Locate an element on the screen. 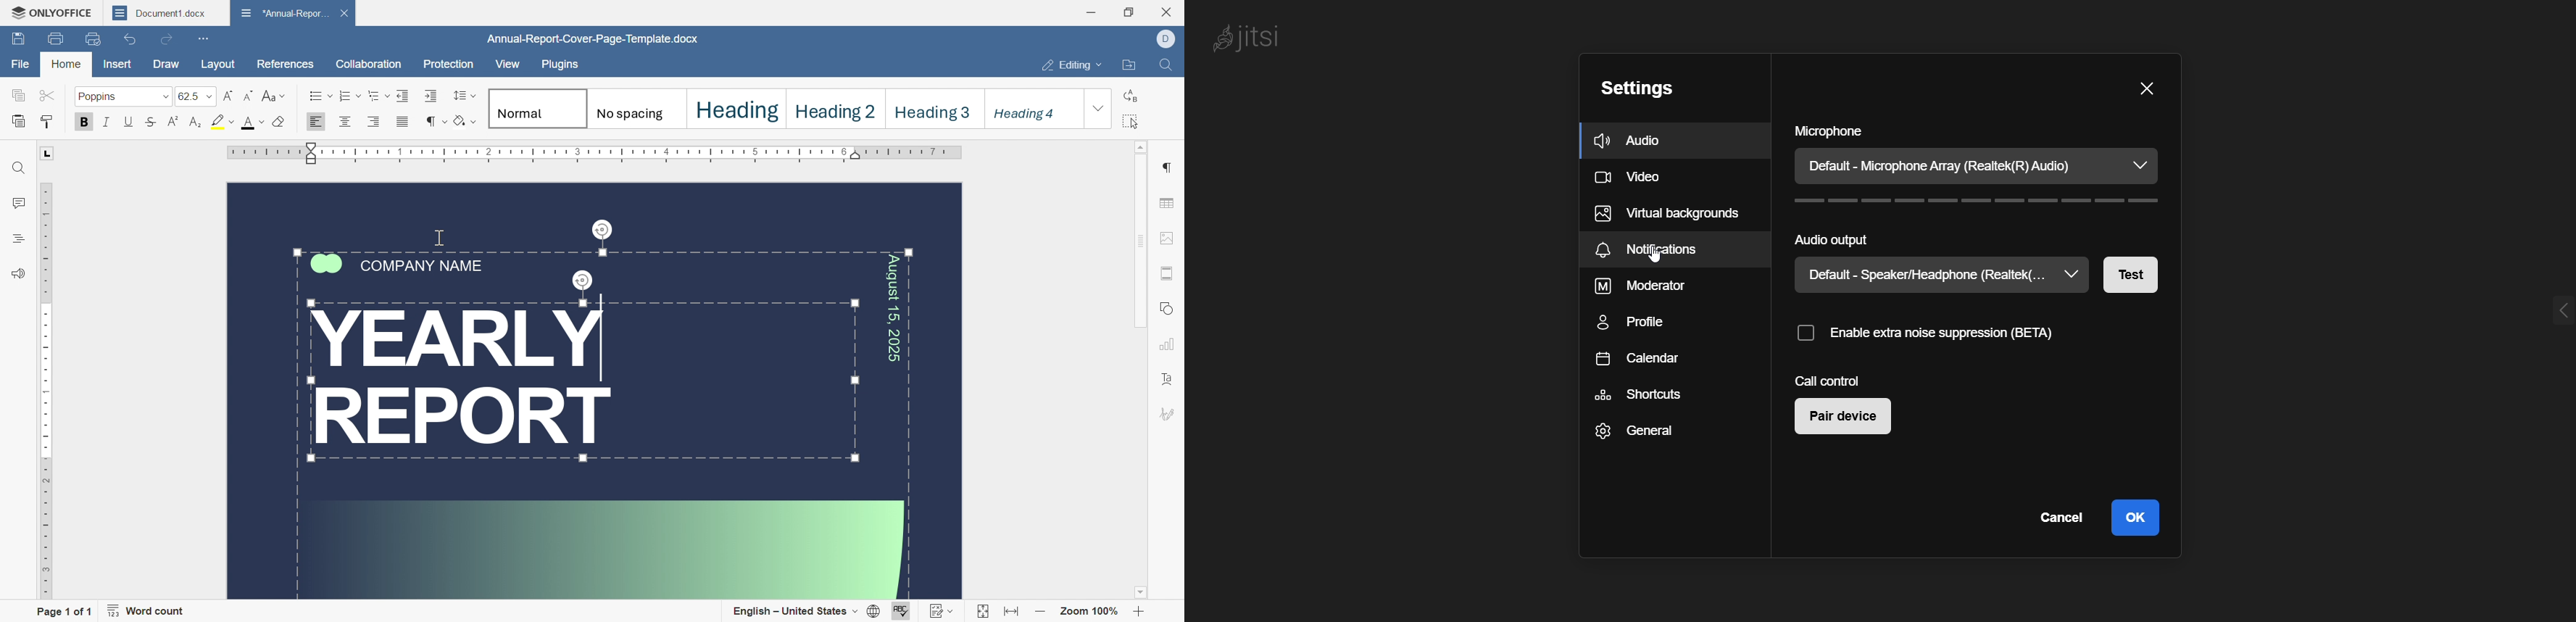 The width and height of the screenshot is (2576, 644). ok is located at coordinates (2135, 518).